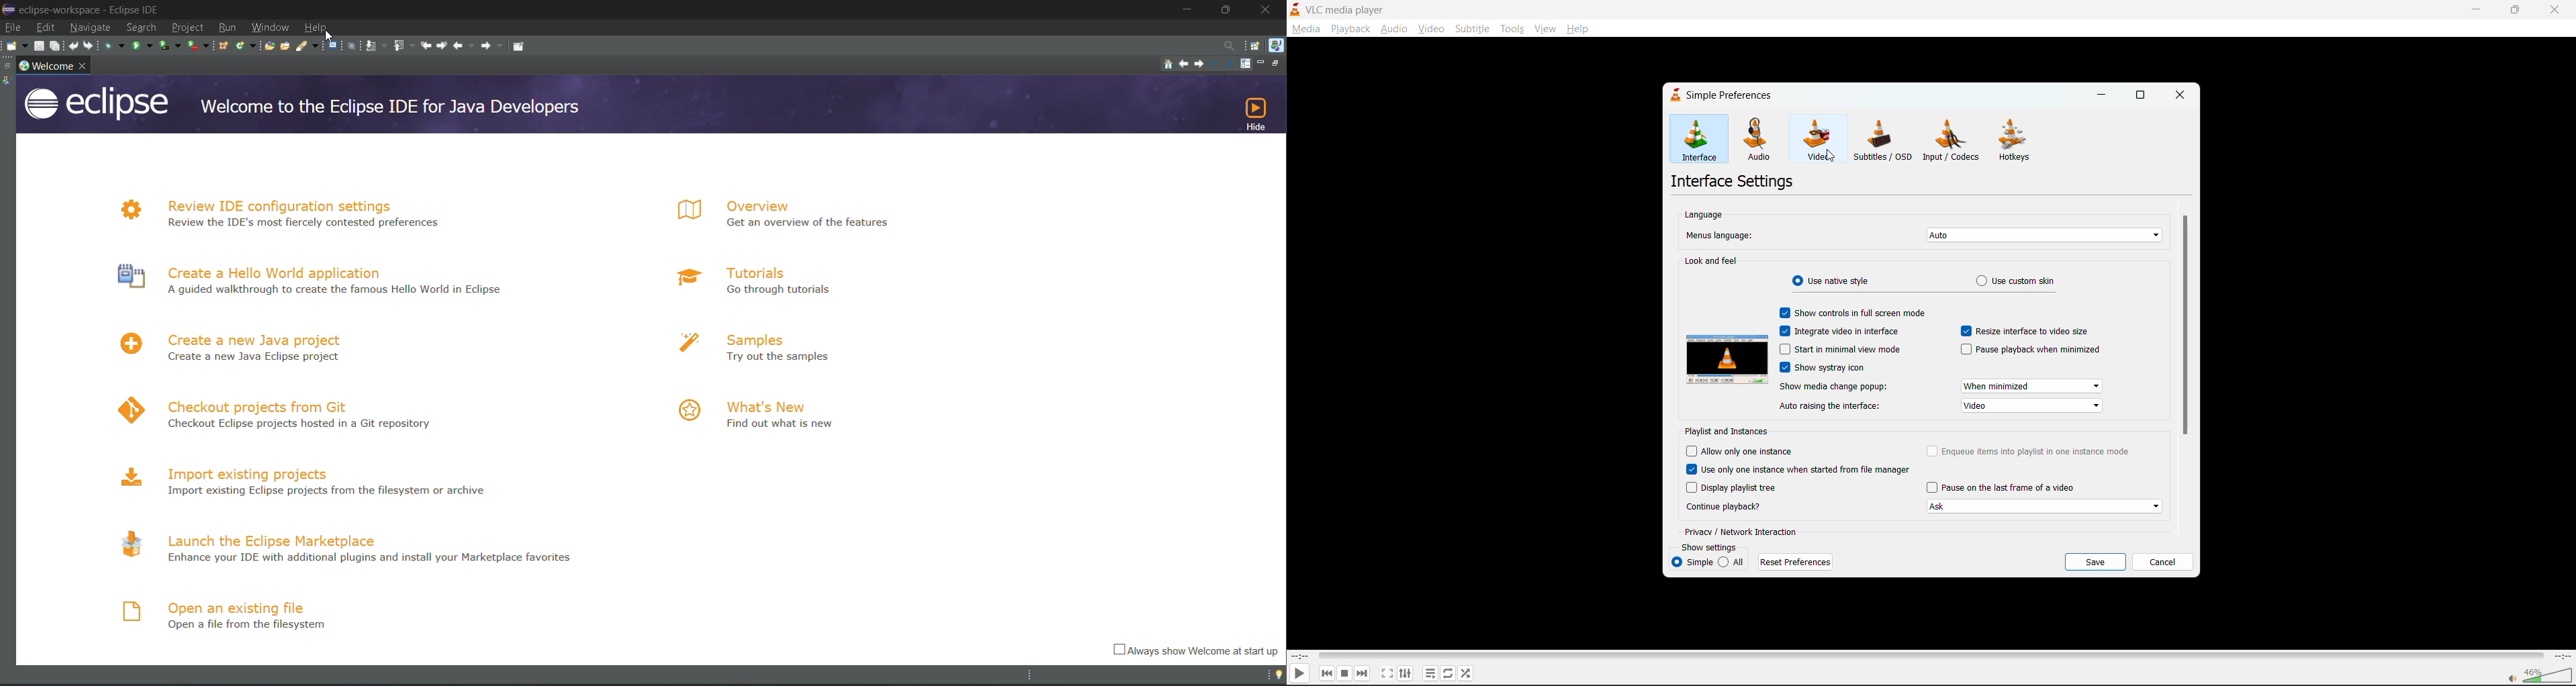 The width and height of the screenshot is (2576, 700). I want to click on show media change popup, so click(1941, 386).